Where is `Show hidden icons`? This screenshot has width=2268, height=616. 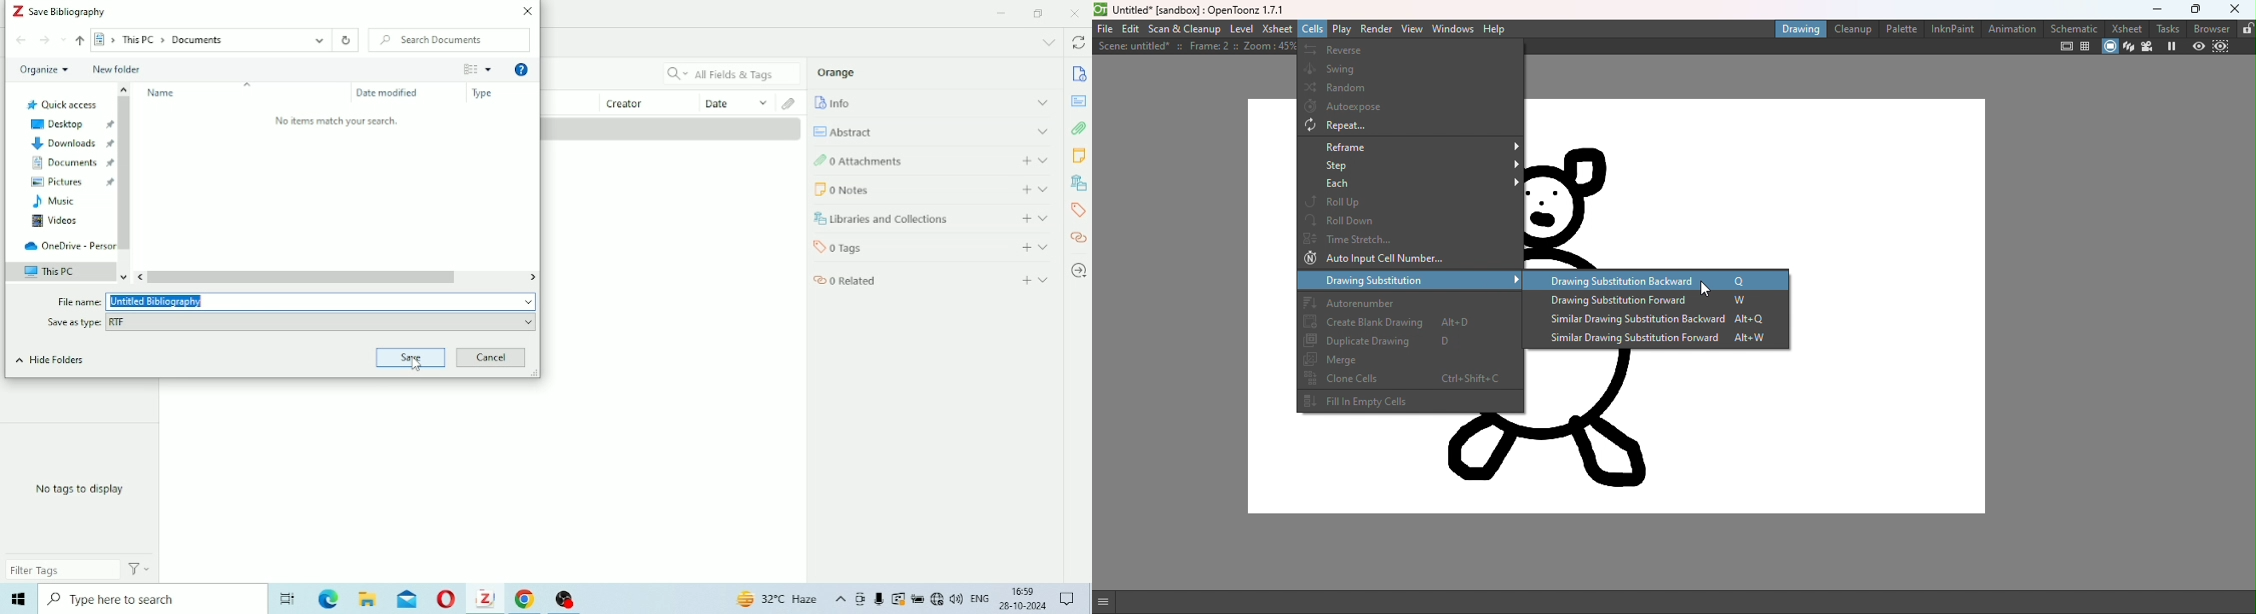
Show hidden icons is located at coordinates (841, 600).